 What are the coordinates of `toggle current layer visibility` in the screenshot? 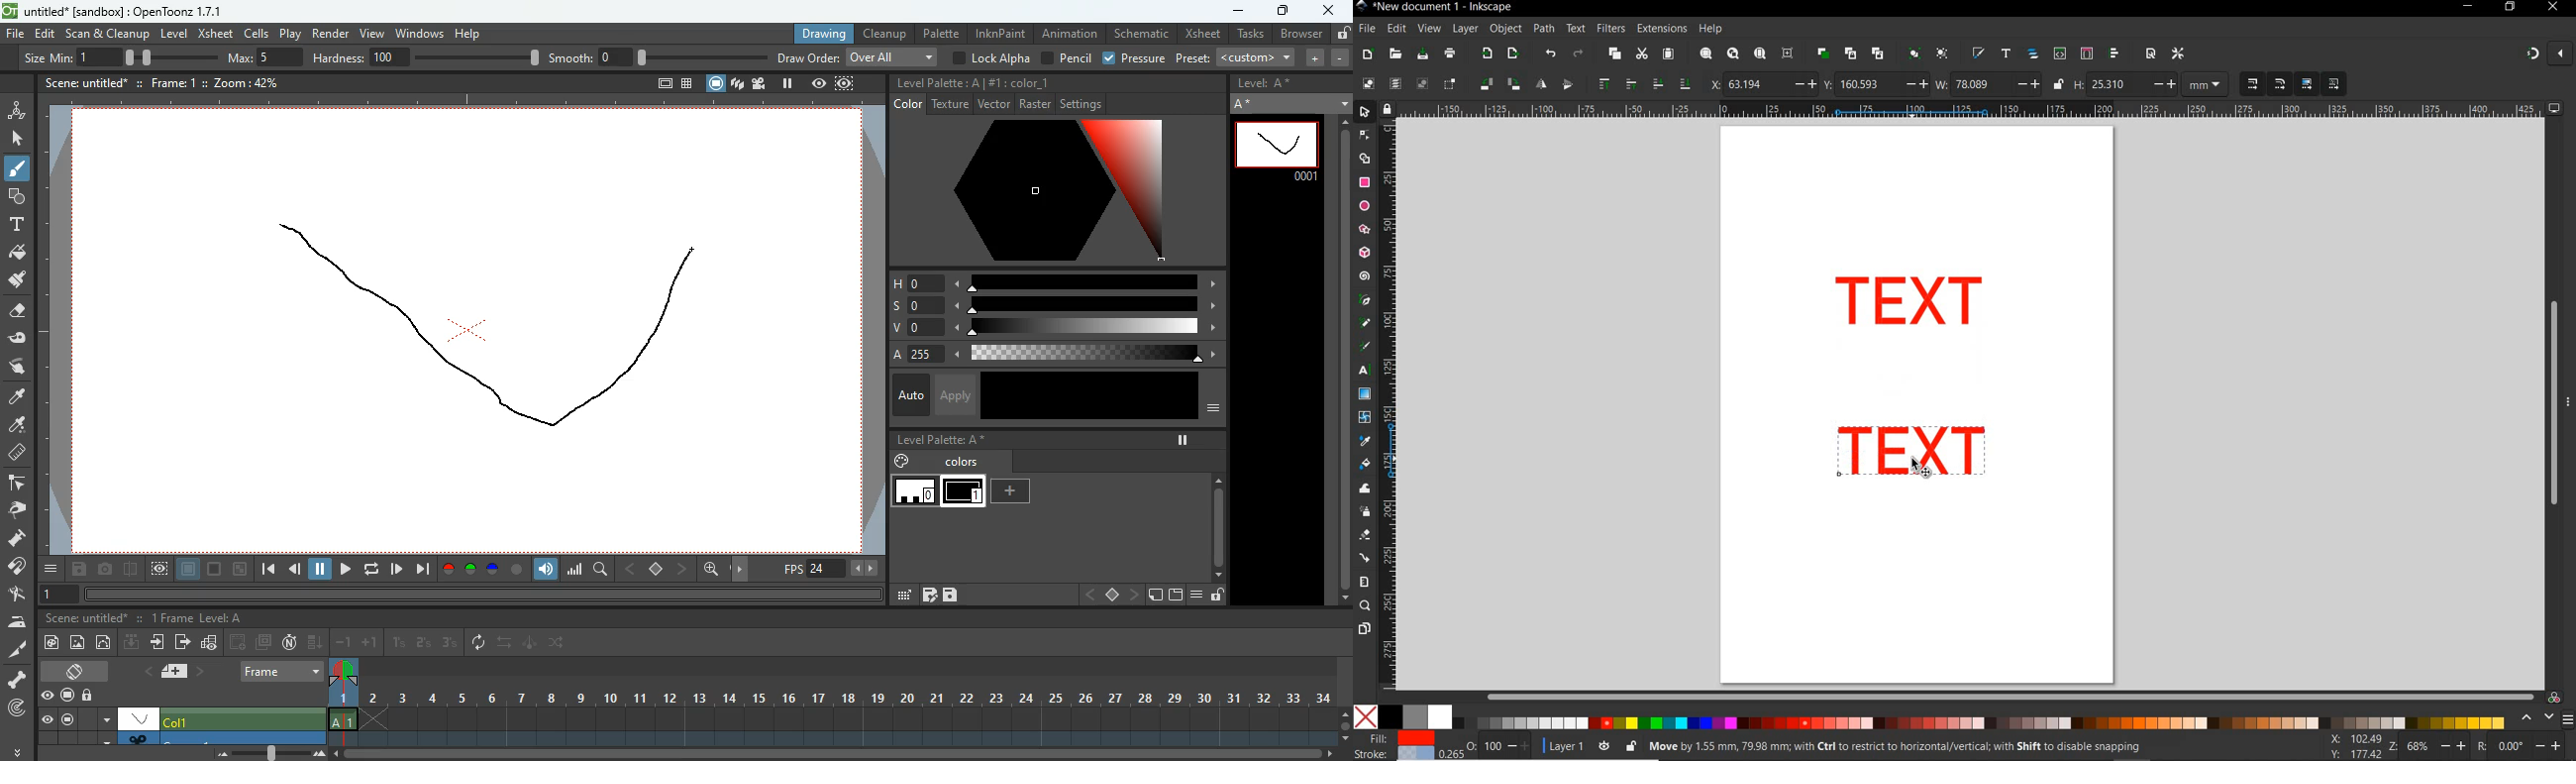 It's located at (1604, 744).